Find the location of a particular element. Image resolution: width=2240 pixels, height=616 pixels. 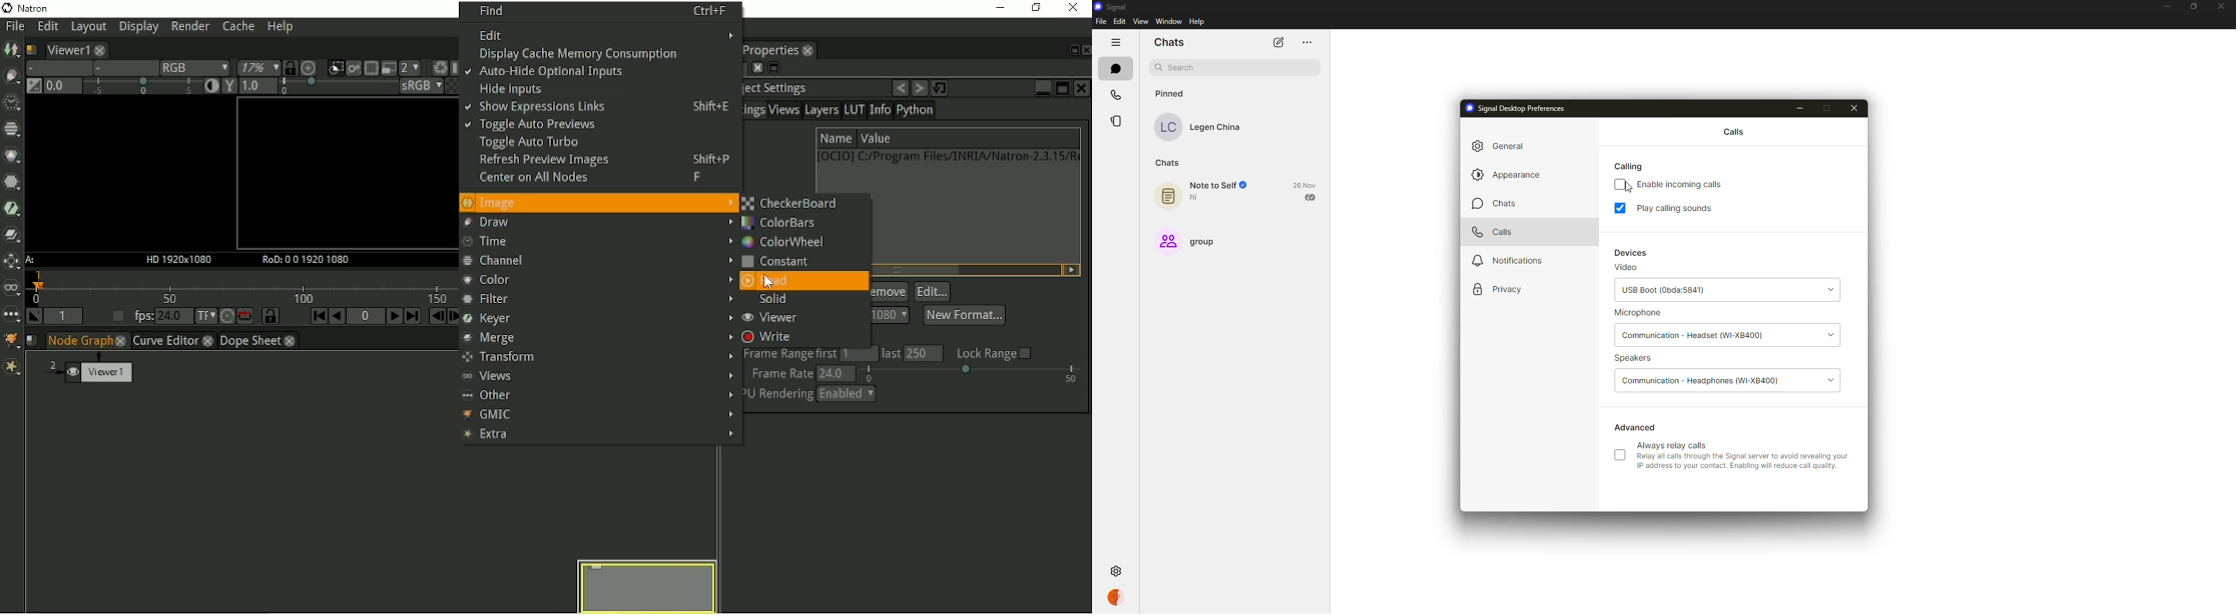

headset is located at coordinates (1696, 335).